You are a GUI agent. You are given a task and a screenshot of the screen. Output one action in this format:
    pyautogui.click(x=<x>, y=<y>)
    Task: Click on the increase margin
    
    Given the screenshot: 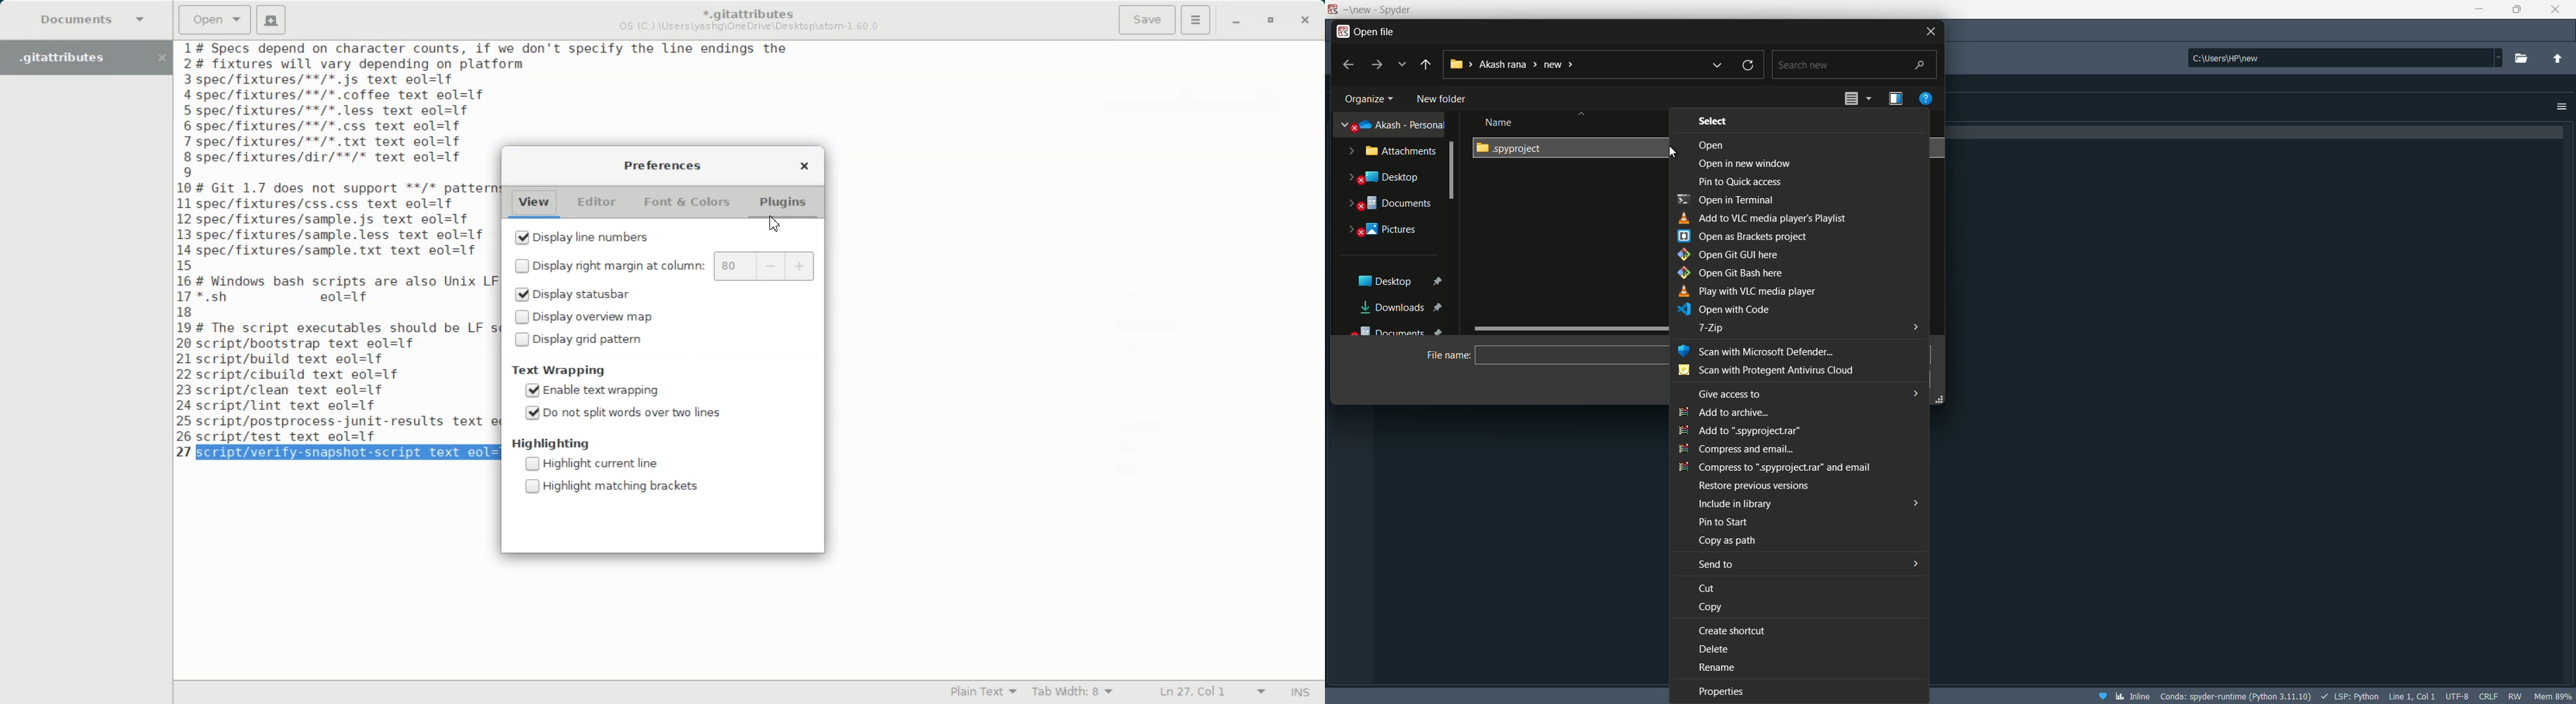 What is the action you would take?
    pyautogui.click(x=799, y=266)
    